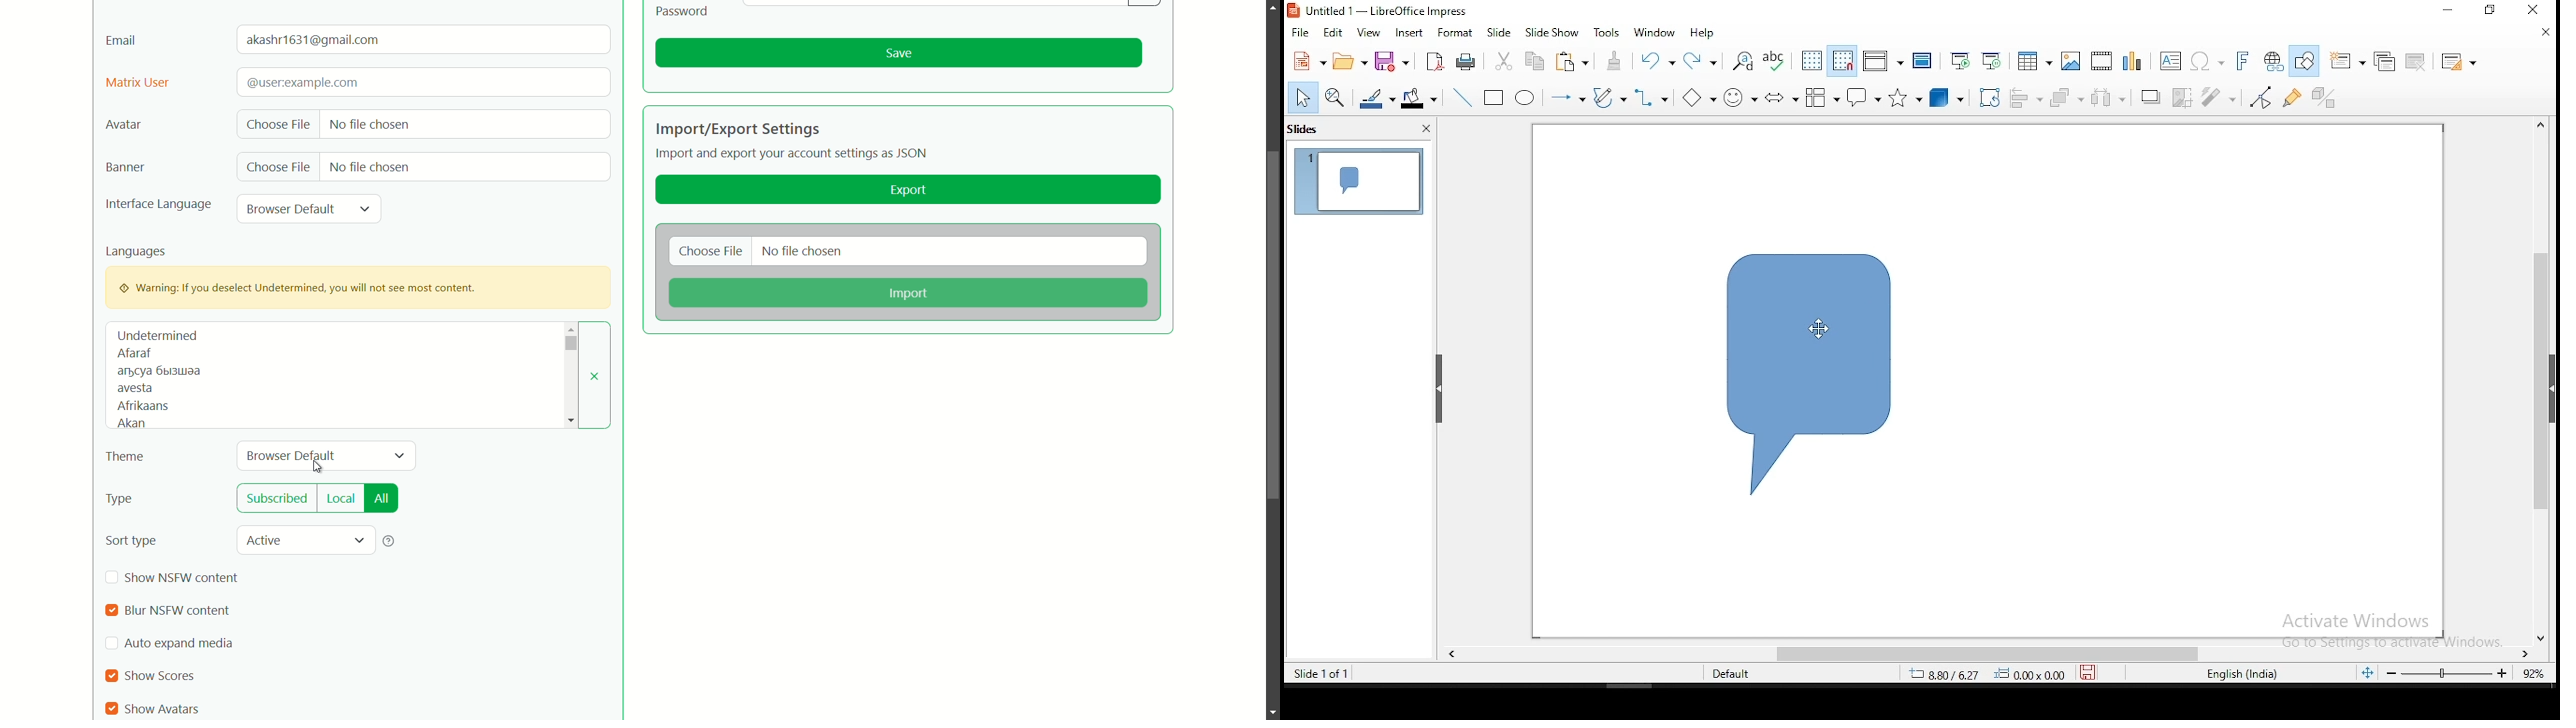 This screenshot has width=2576, height=728. What do you see at coordinates (159, 205) in the screenshot?
I see `interface language` at bounding box center [159, 205].